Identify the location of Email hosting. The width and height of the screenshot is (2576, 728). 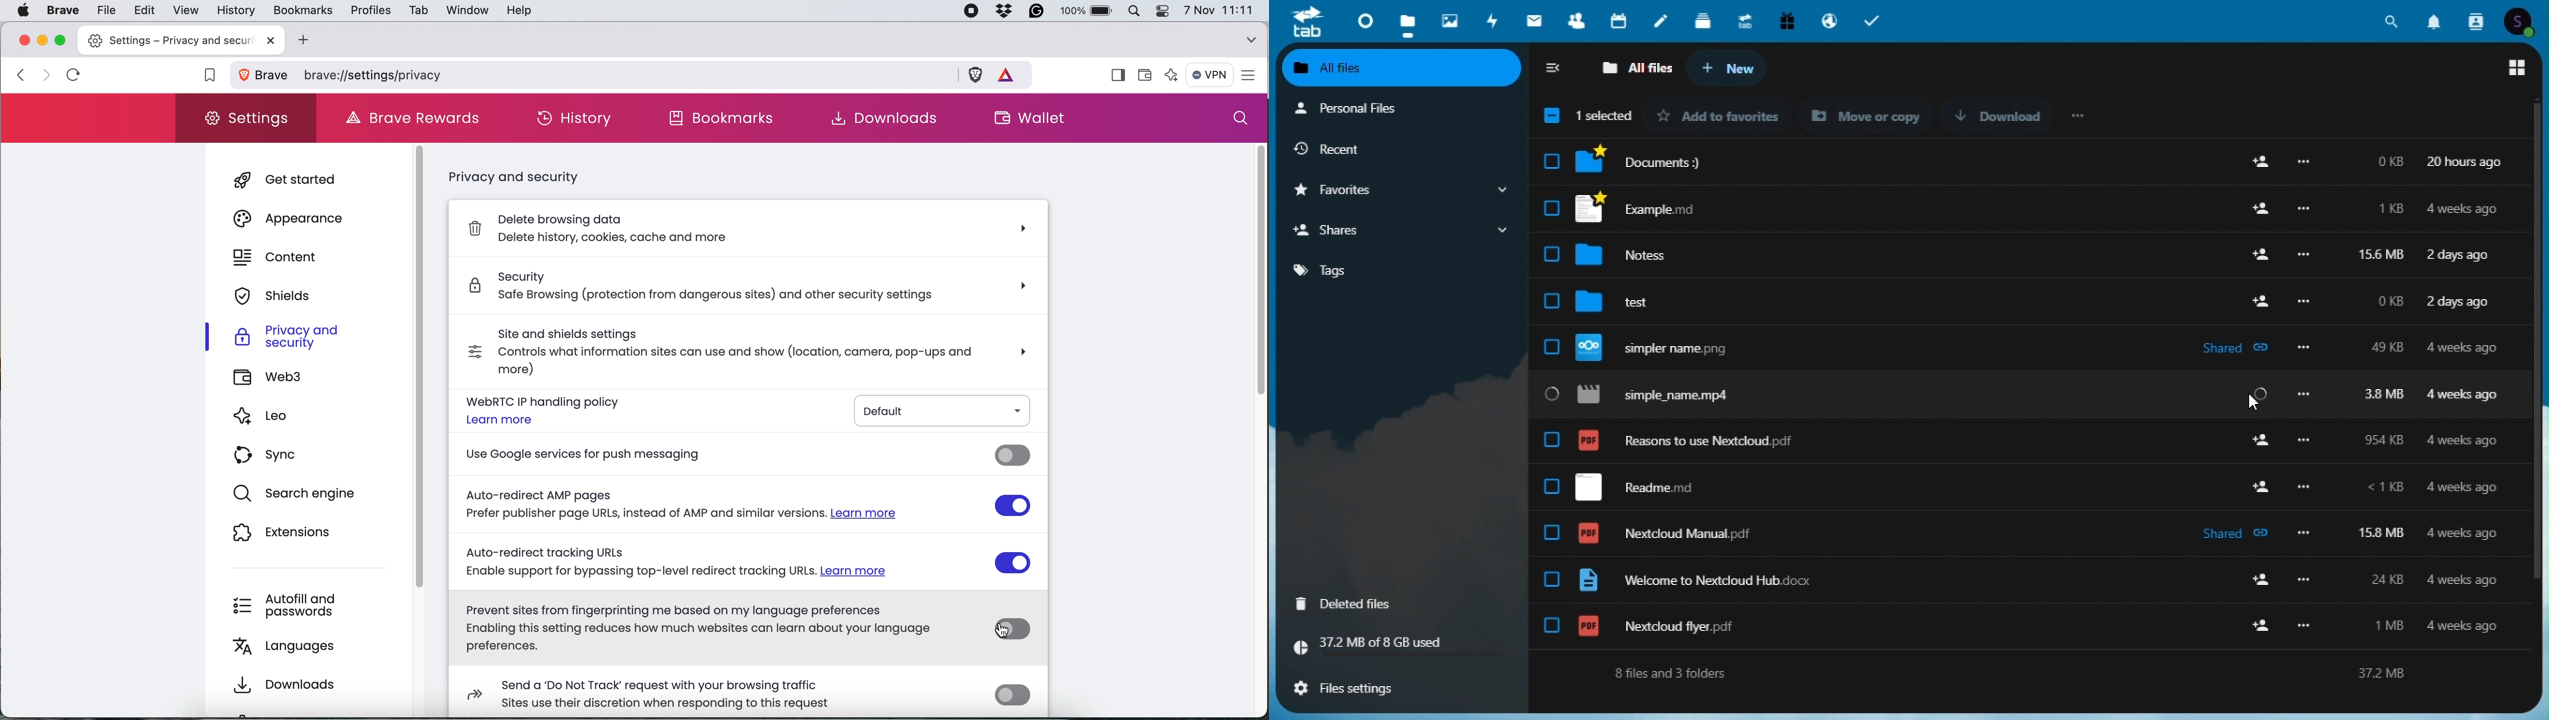
(1828, 20).